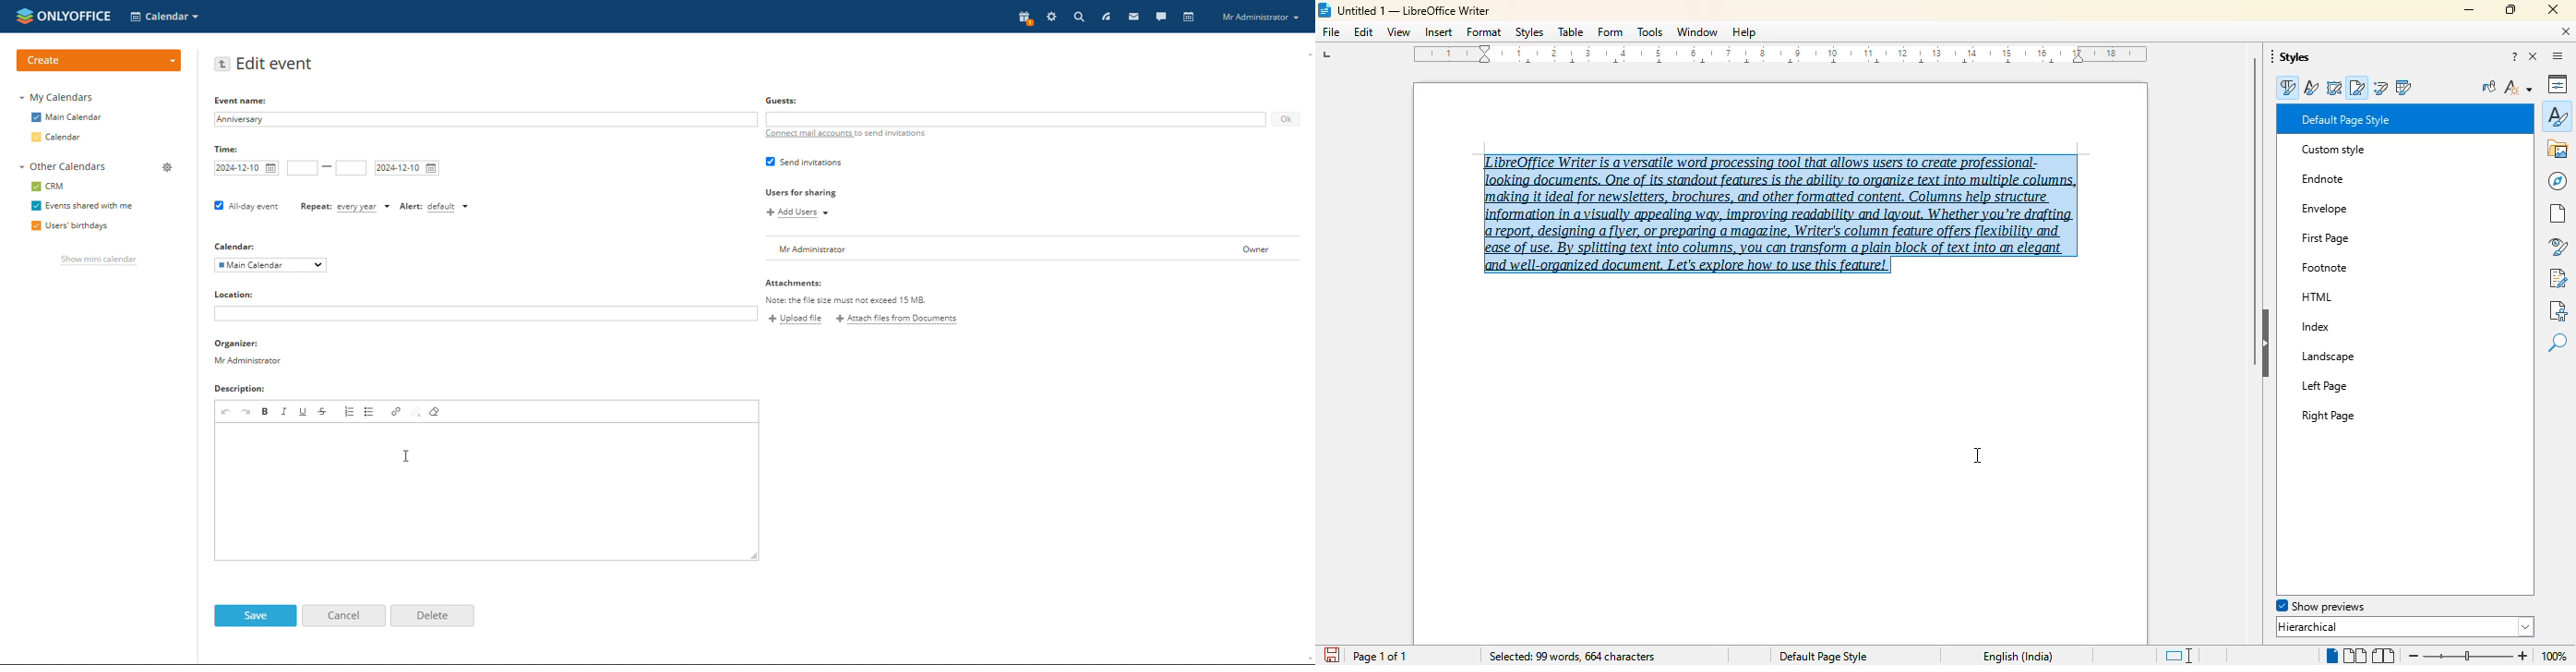 The width and height of the screenshot is (2576, 672). Describe the element at coordinates (243, 389) in the screenshot. I see `Description:` at that location.